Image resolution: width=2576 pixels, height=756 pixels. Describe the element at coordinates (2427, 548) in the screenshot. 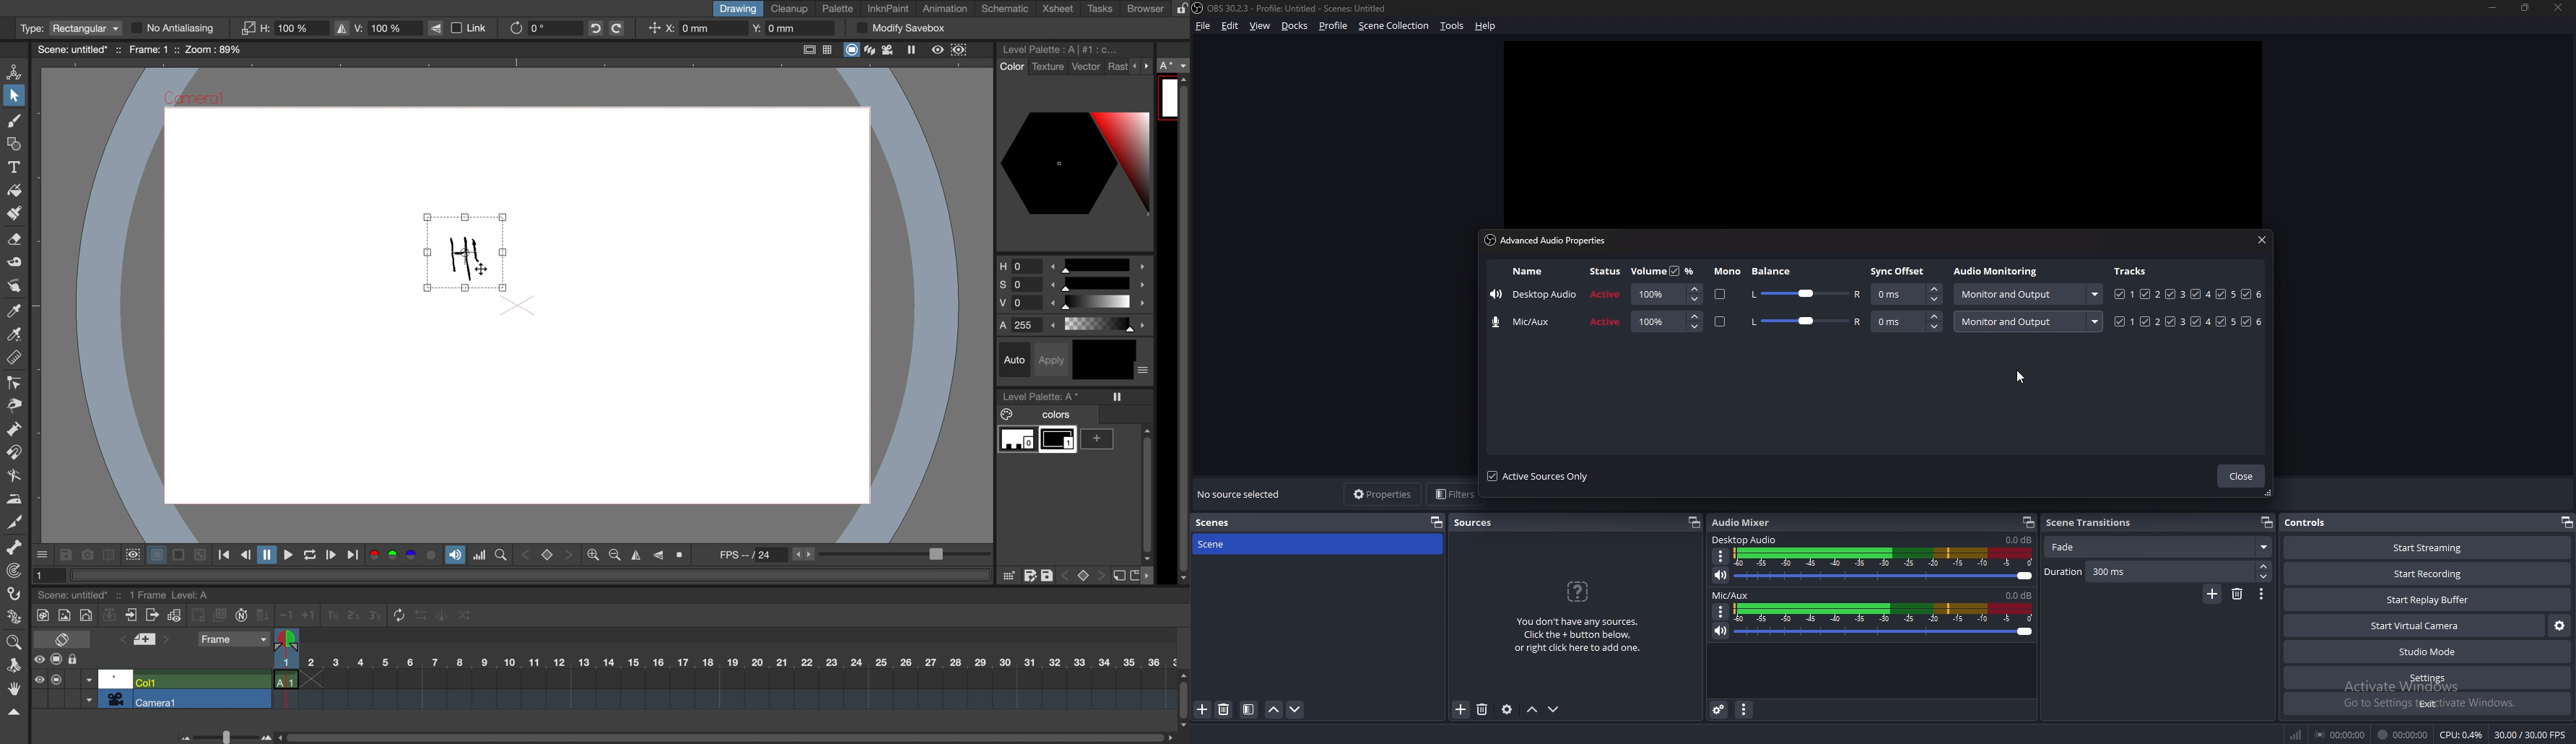

I see `start streaming` at that location.